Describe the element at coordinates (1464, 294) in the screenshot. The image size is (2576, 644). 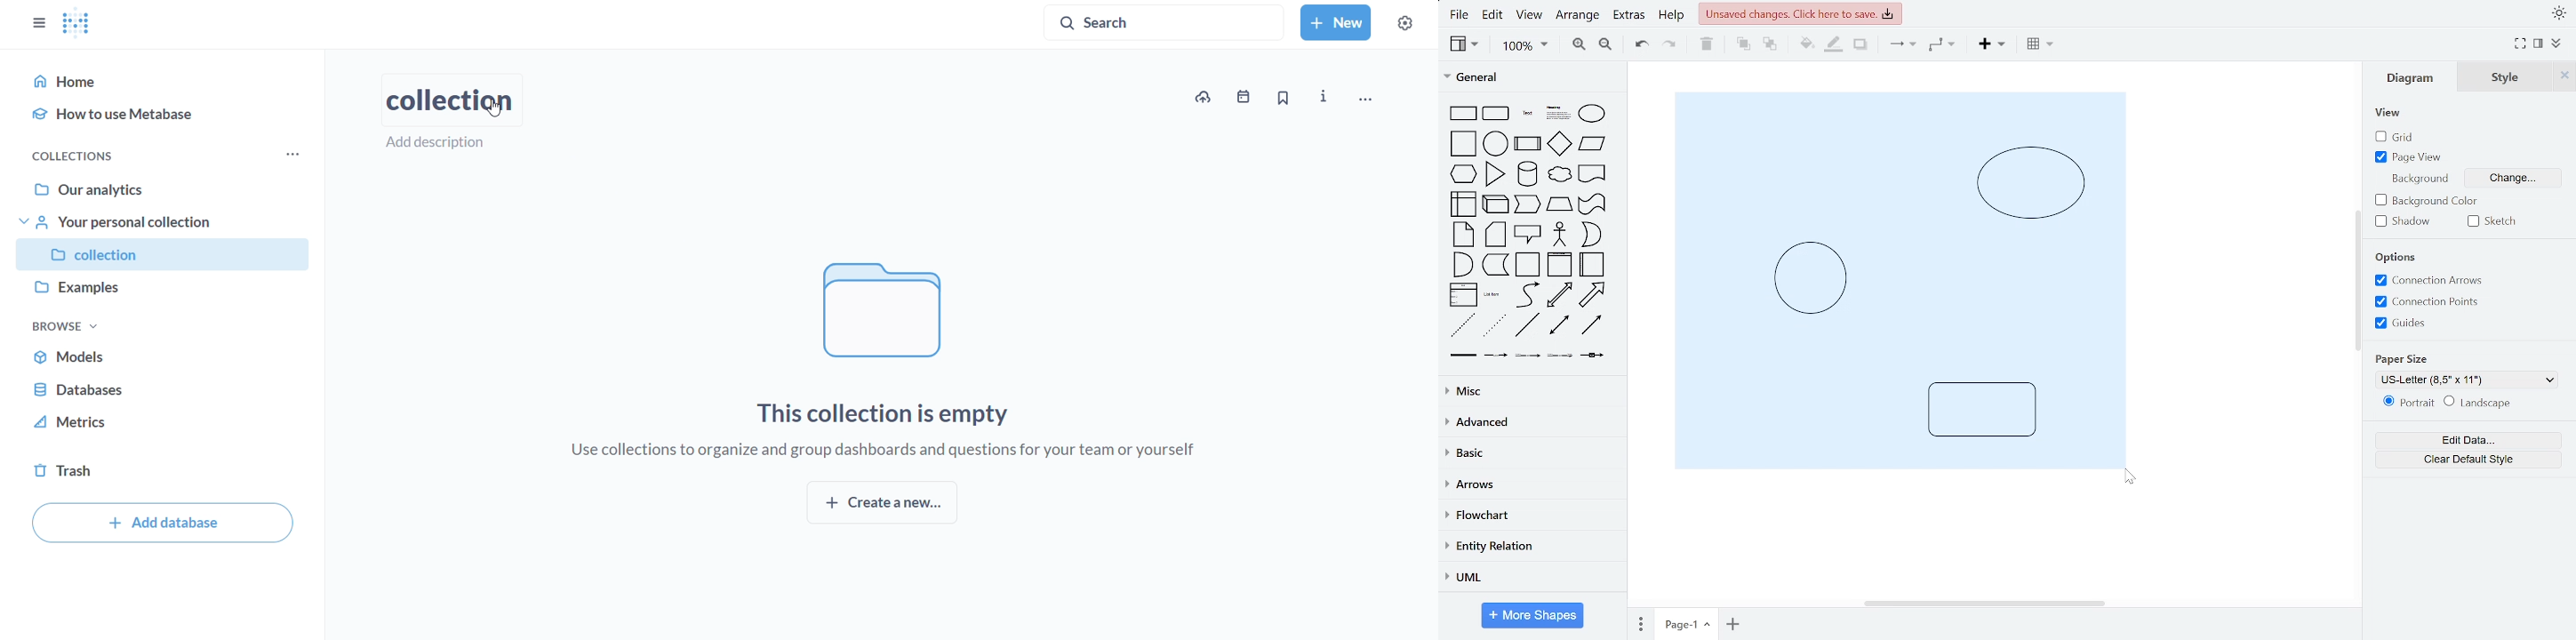
I see `list` at that location.